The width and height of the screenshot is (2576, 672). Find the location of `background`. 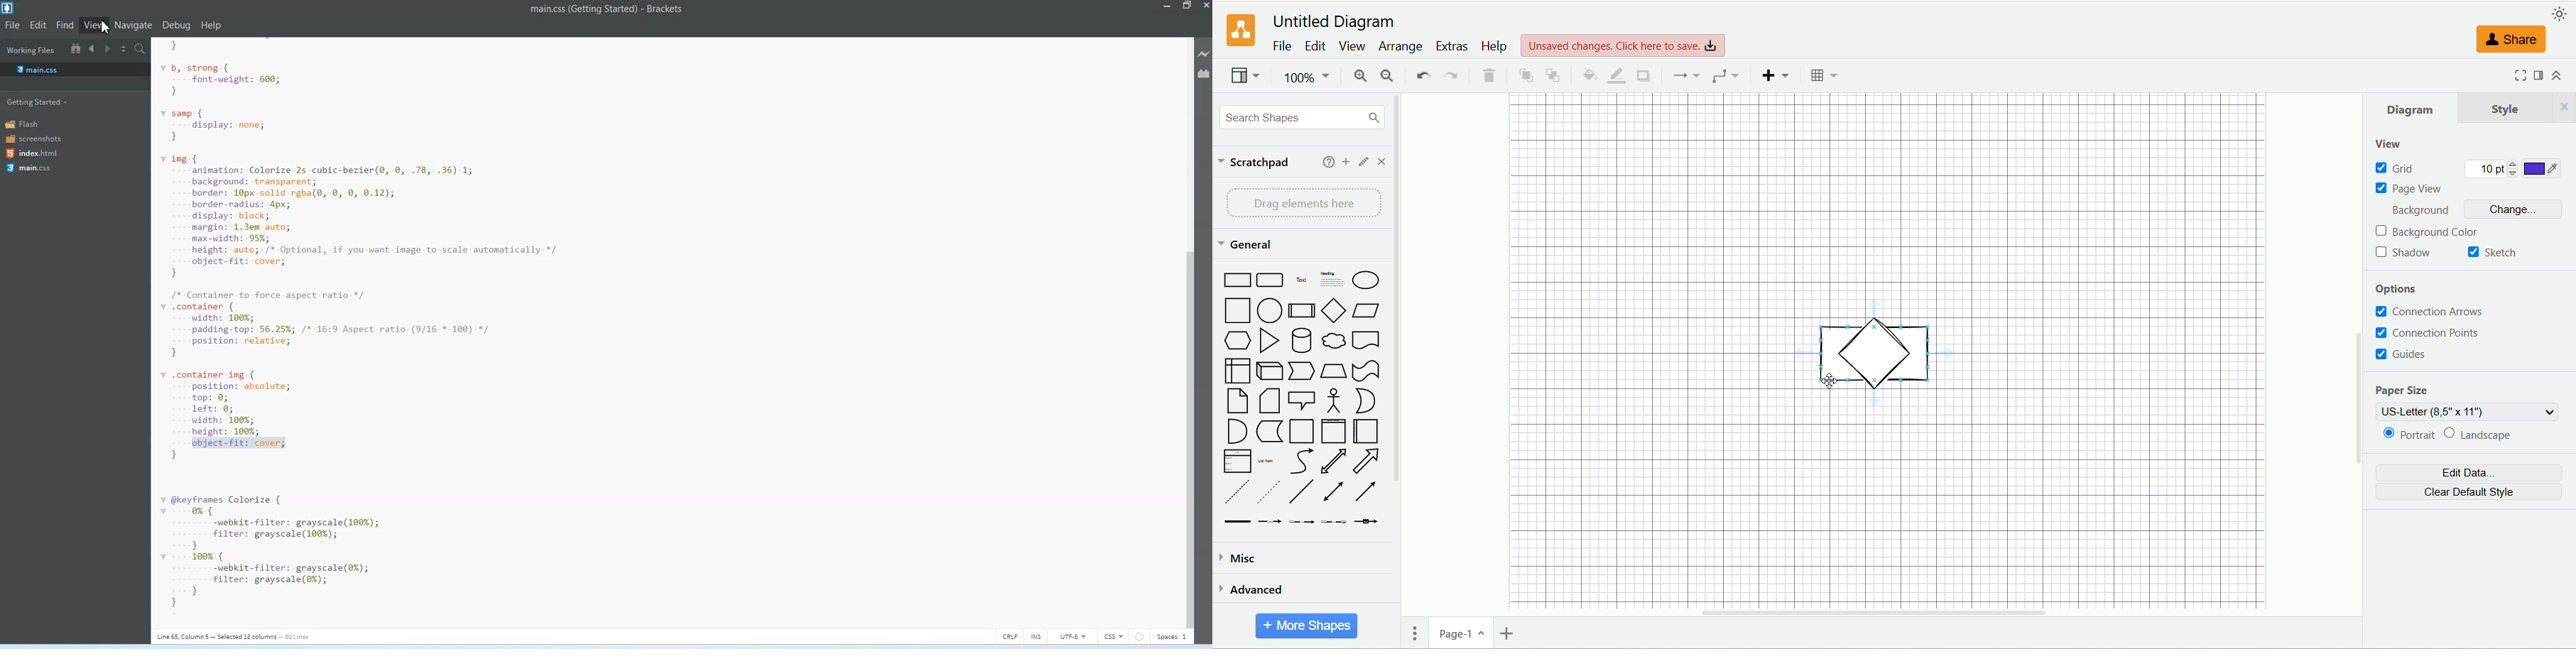

background is located at coordinates (2428, 231).